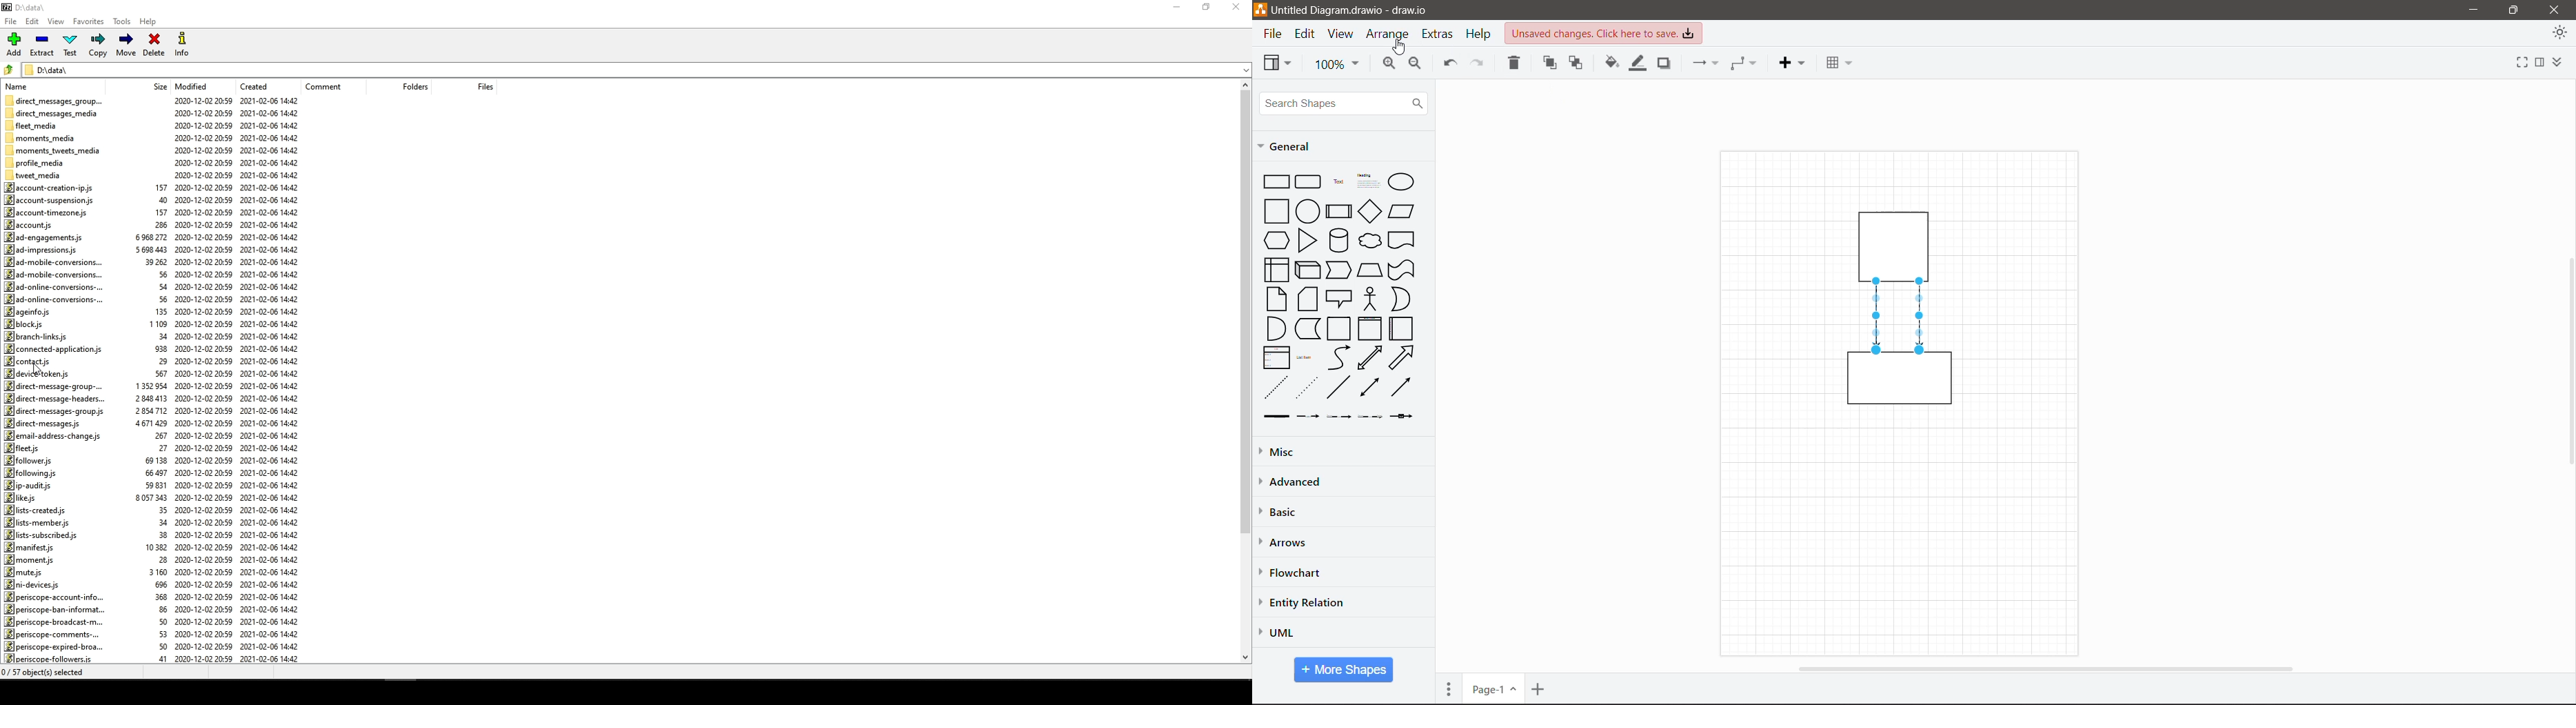  Describe the element at coordinates (1339, 417) in the screenshot. I see `connector with 2 labels` at that location.